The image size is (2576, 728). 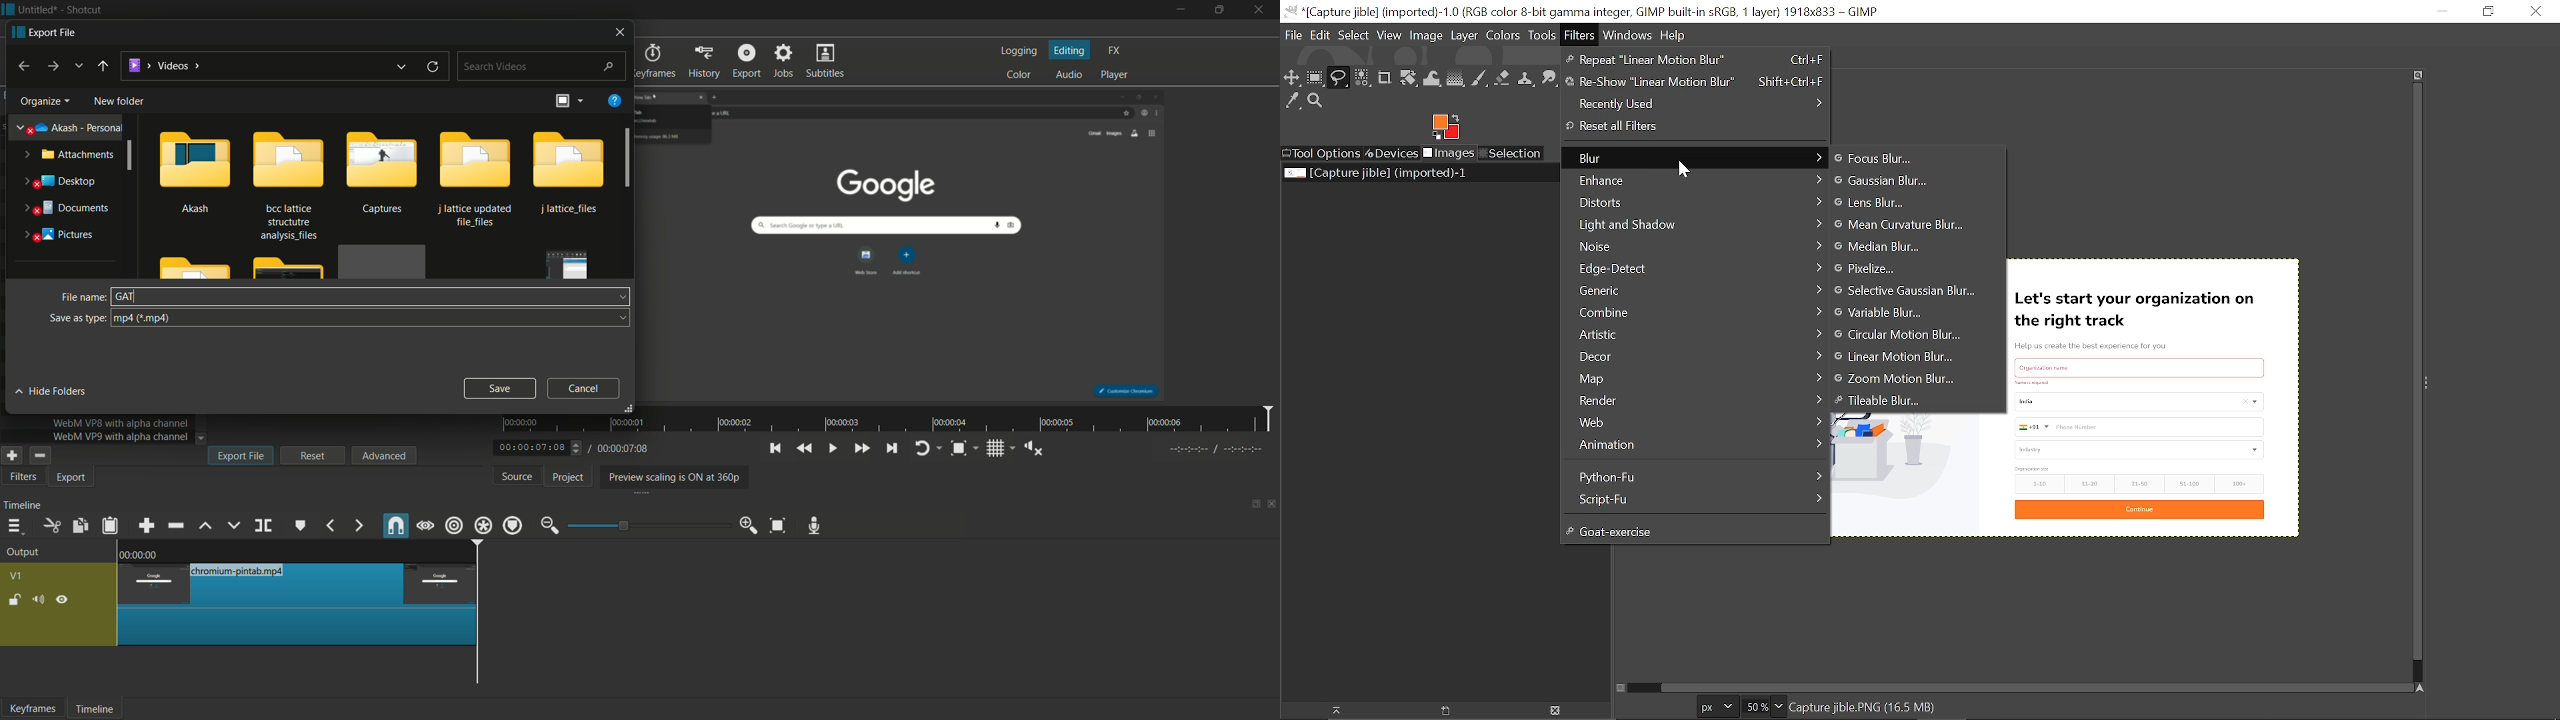 I want to click on Clone tool, so click(x=1525, y=80).